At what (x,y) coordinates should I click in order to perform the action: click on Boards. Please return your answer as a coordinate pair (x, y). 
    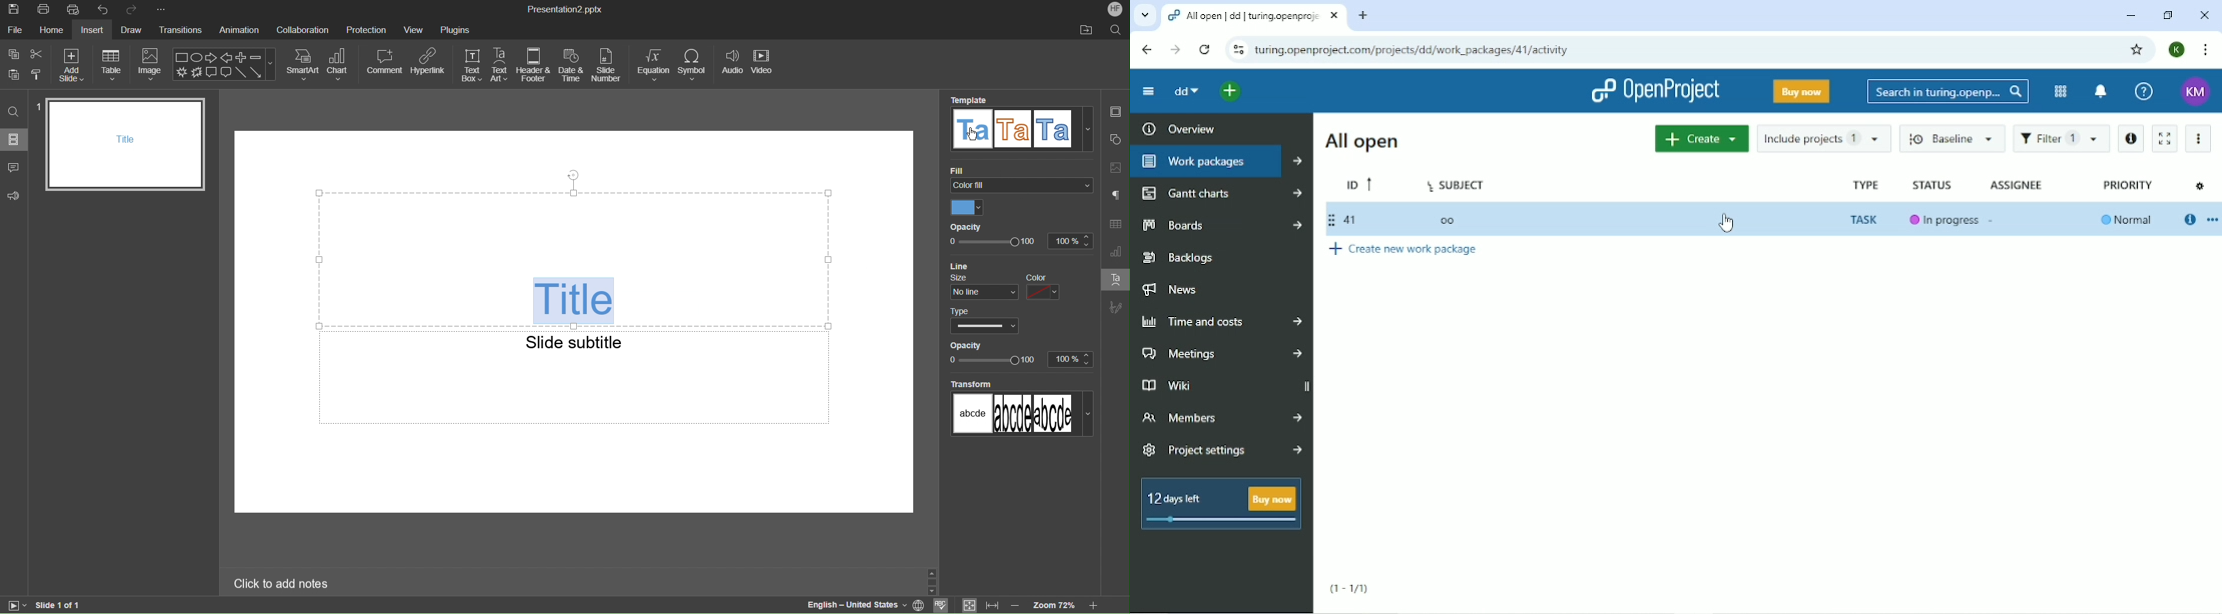
    Looking at the image, I should click on (1221, 224).